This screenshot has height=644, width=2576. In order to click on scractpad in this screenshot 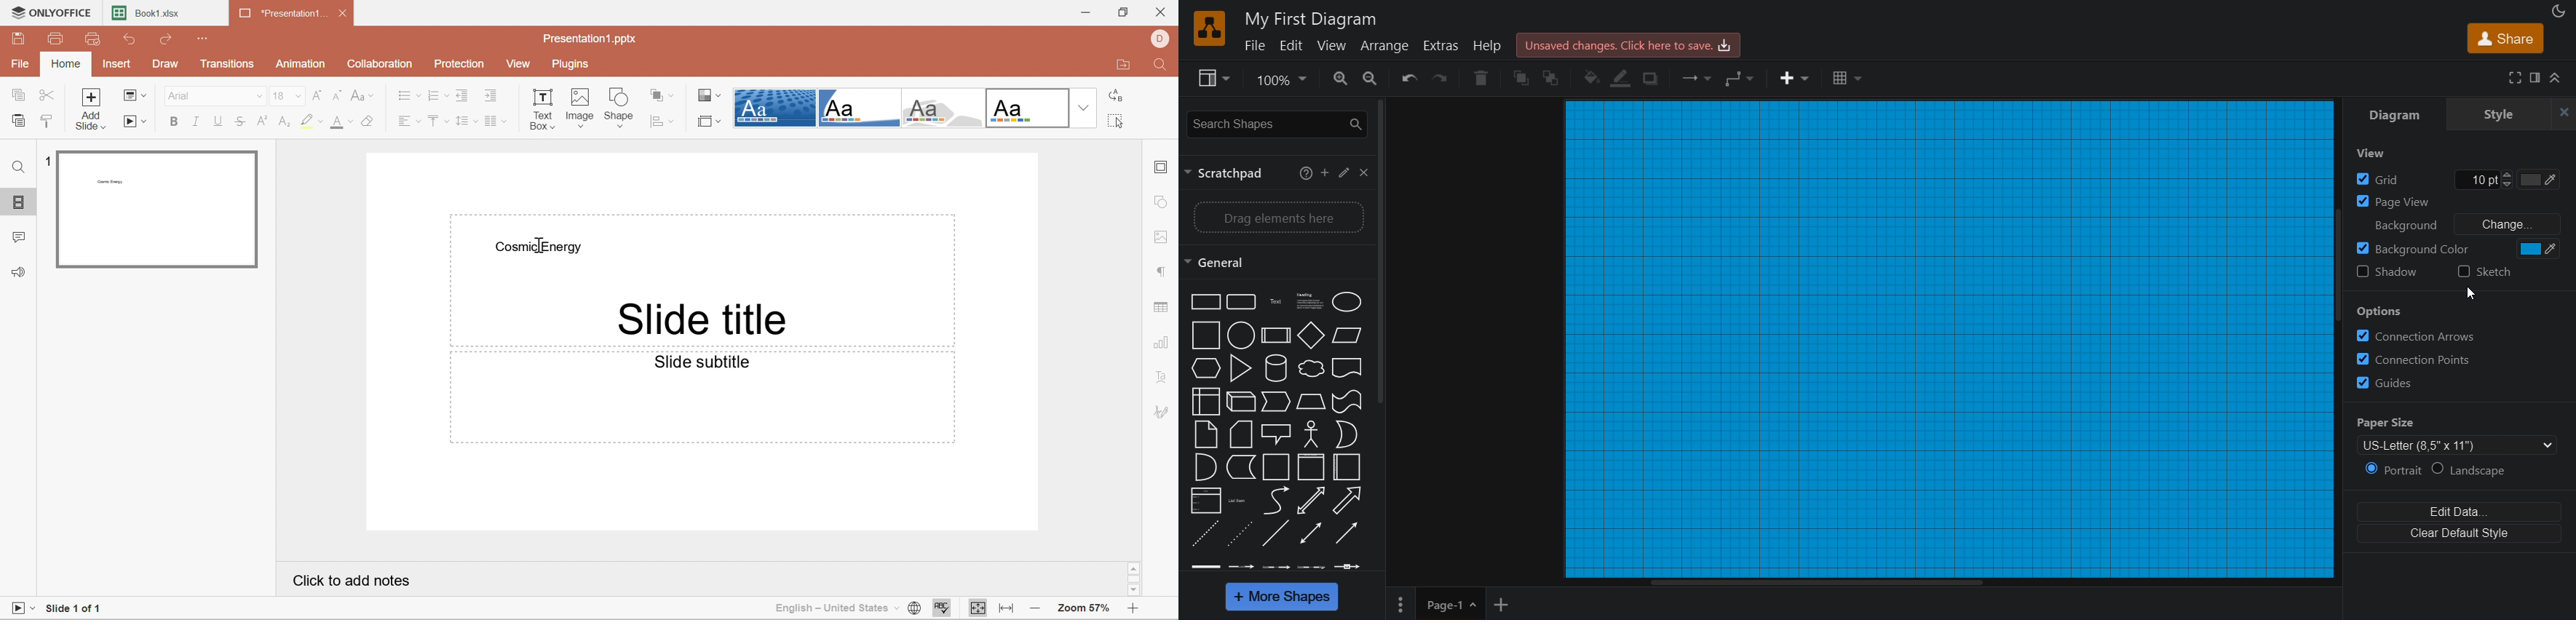, I will do `click(1231, 175)`.